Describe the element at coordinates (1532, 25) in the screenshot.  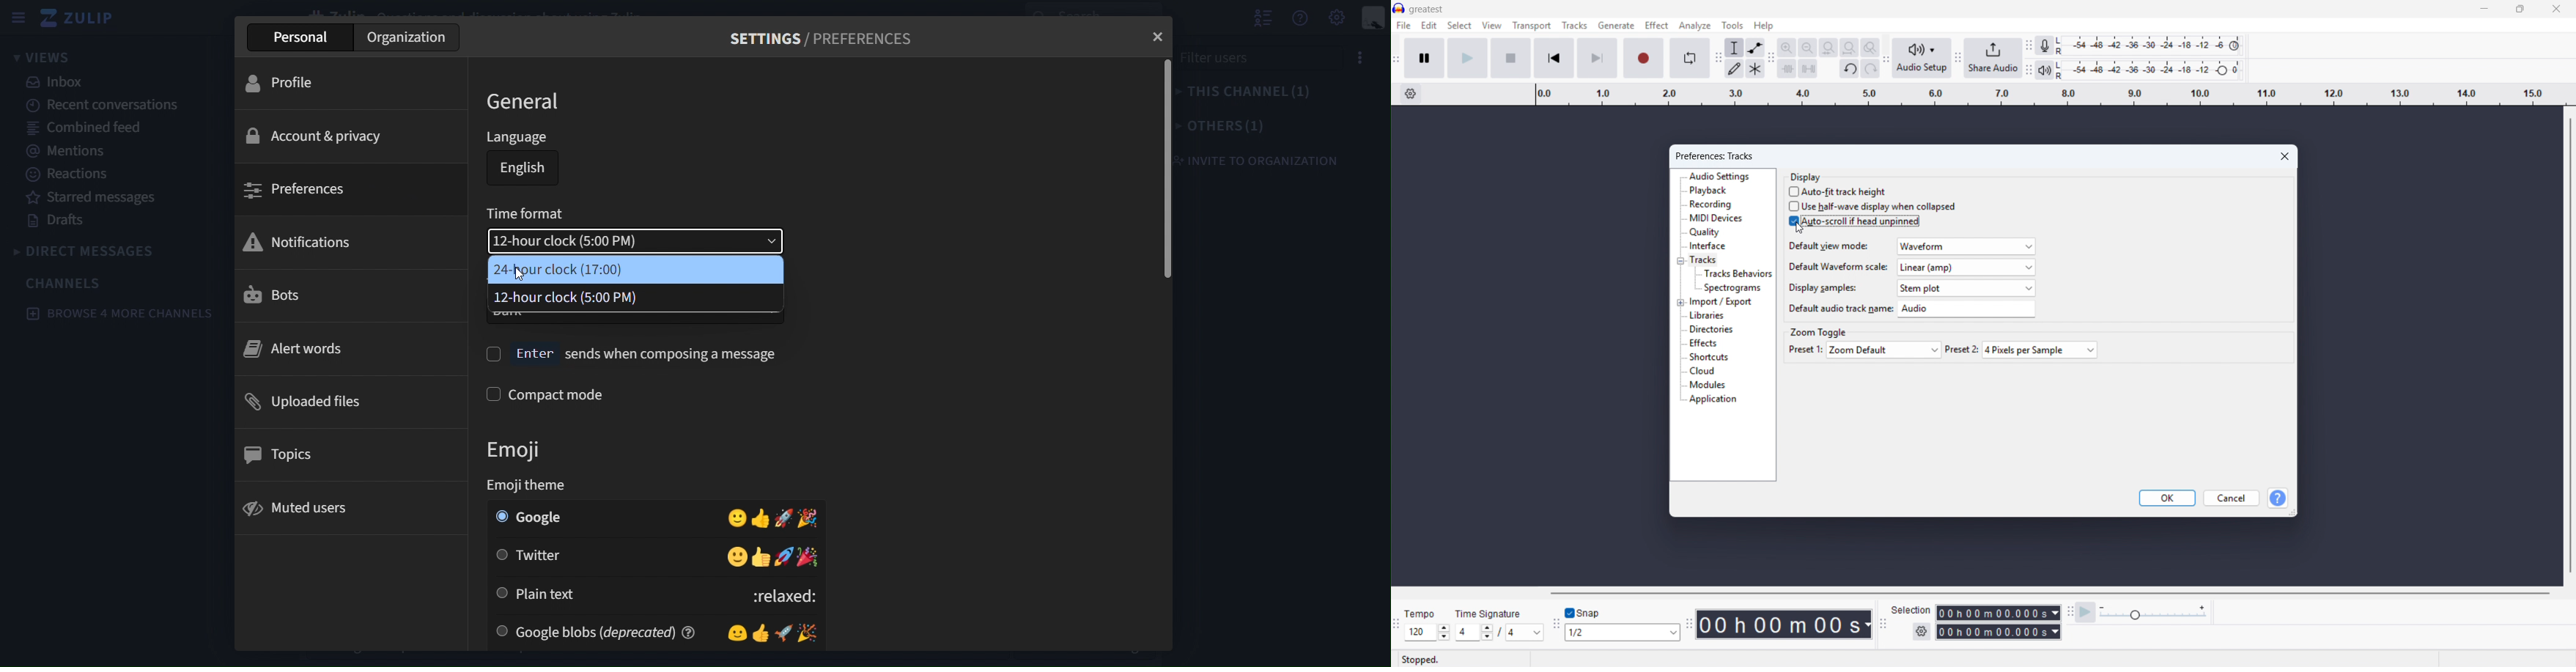
I see `Transport ` at that location.